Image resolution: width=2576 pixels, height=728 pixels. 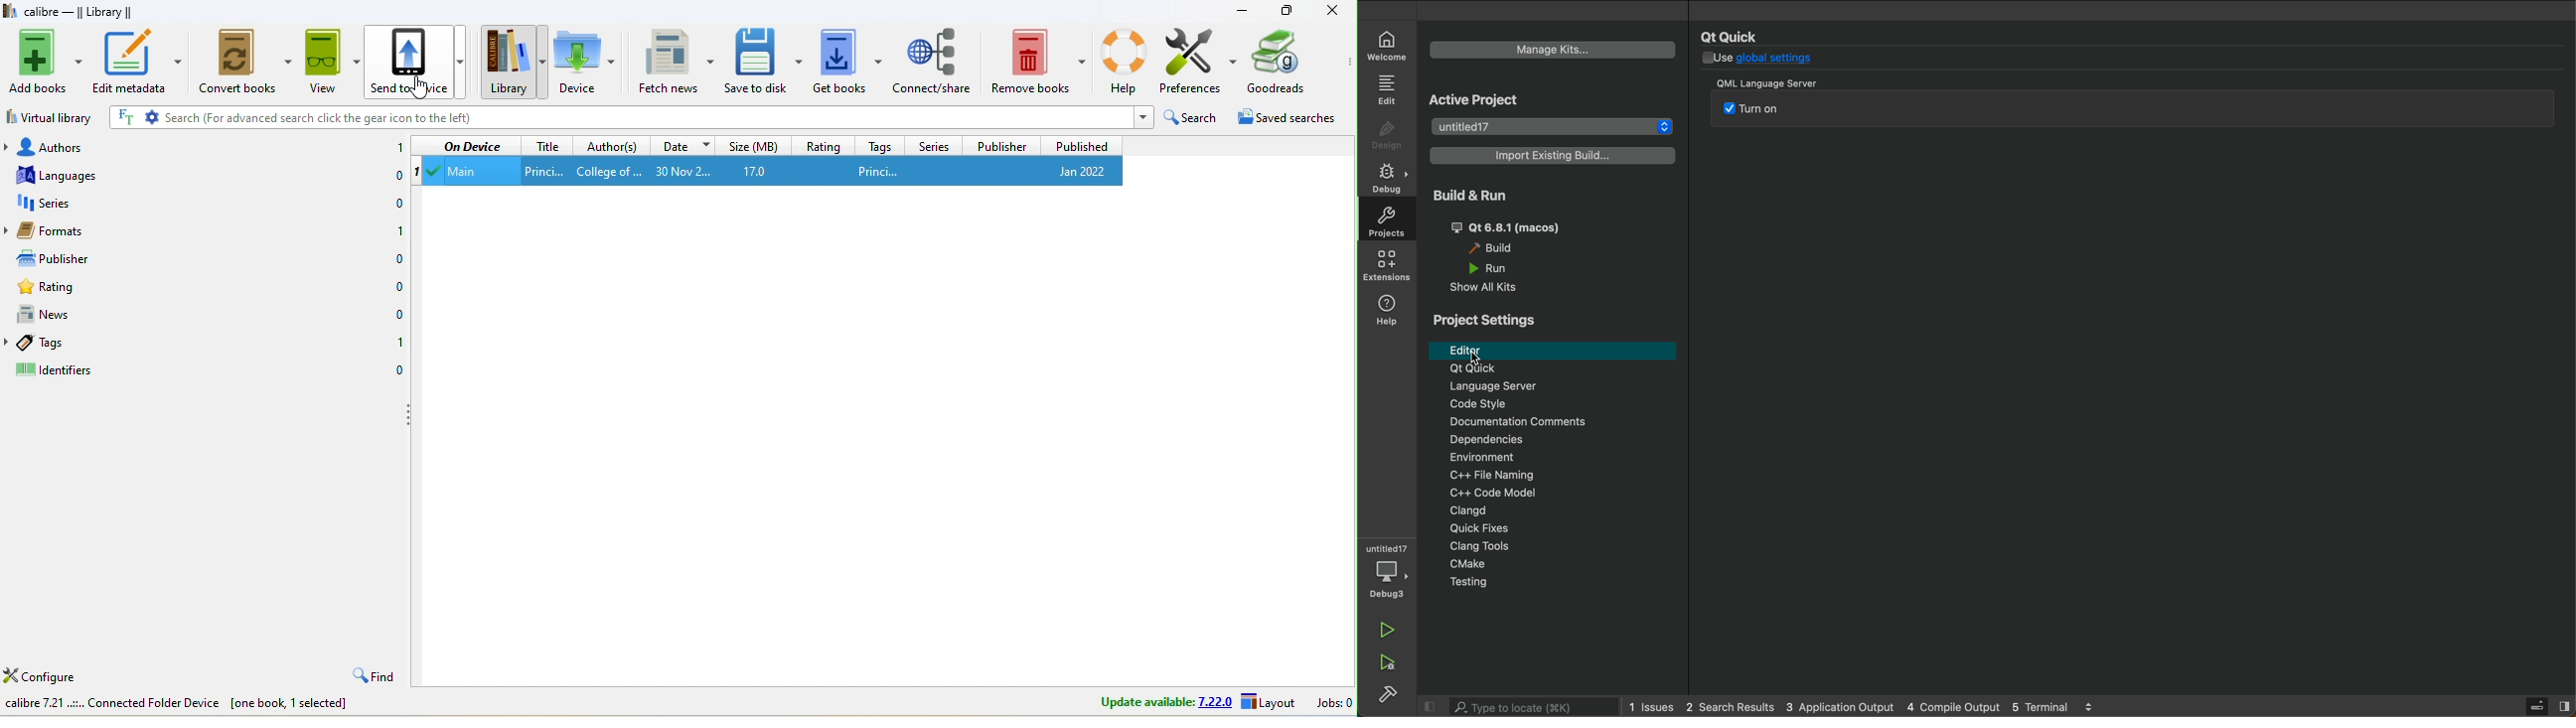 What do you see at coordinates (389, 233) in the screenshot?
I see `1` at bounding box center [389, 233].